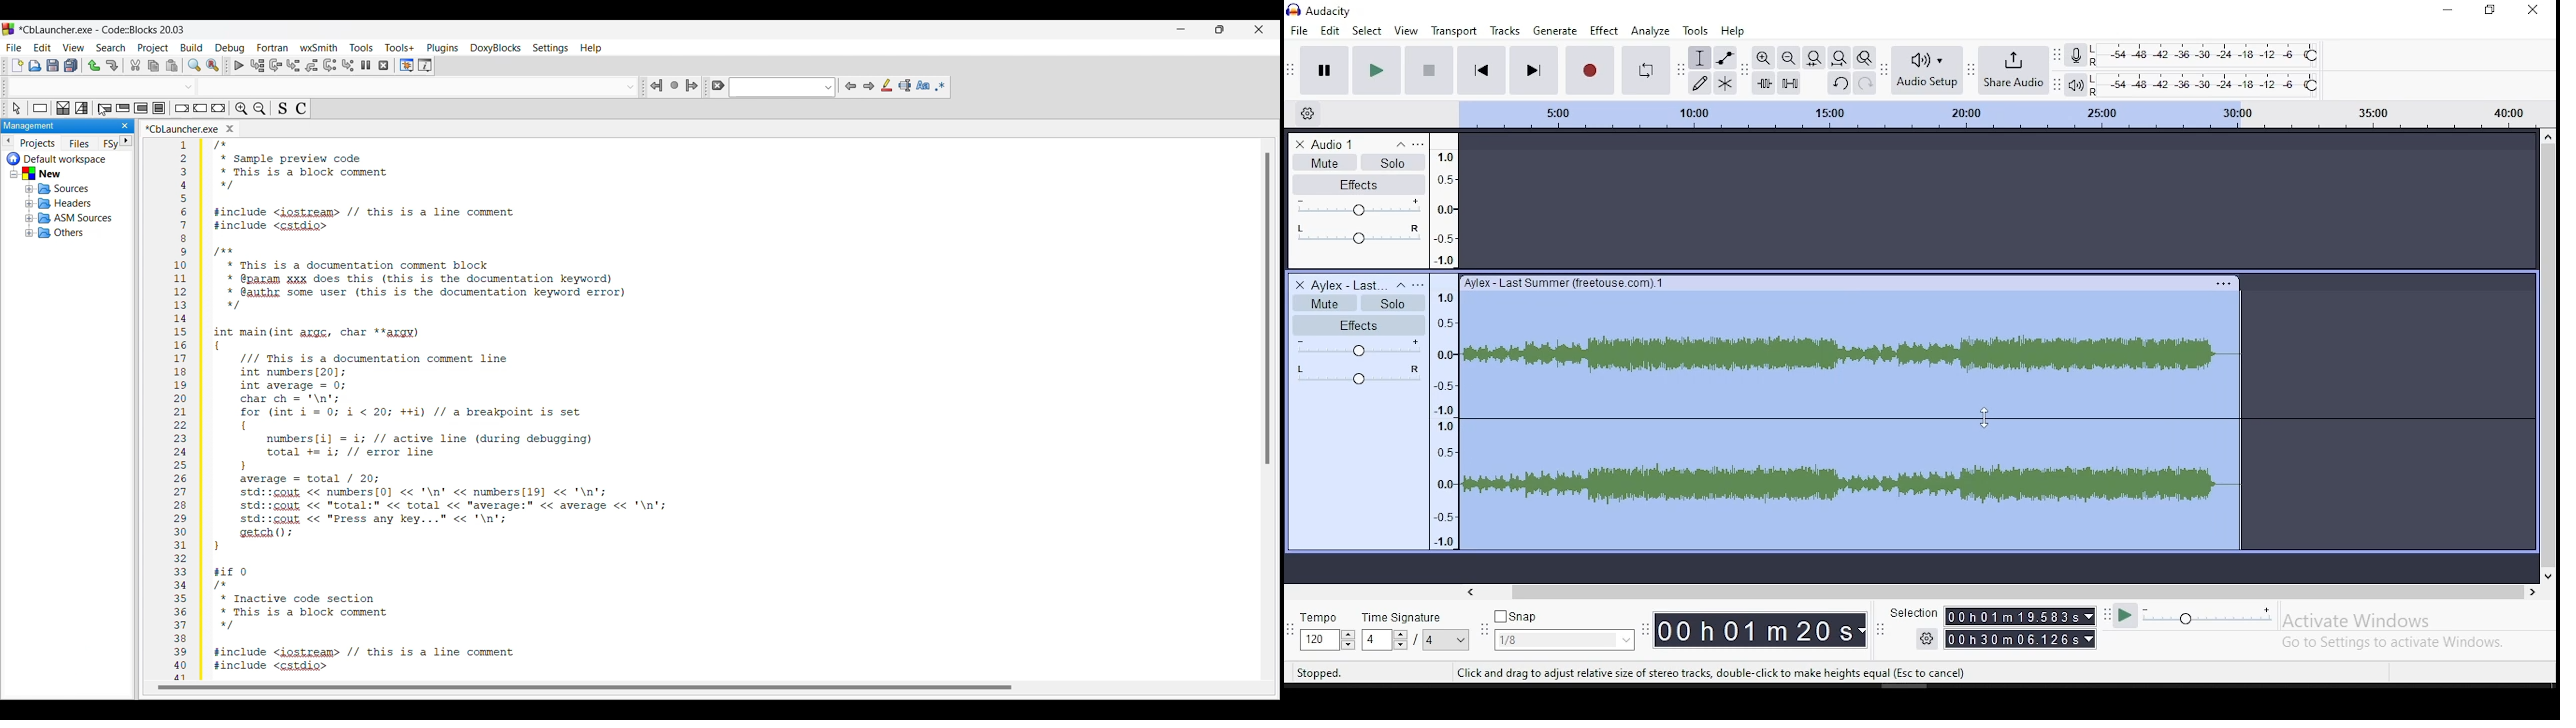  I want to click on Project tree panel added to interface, so click(67, 407).